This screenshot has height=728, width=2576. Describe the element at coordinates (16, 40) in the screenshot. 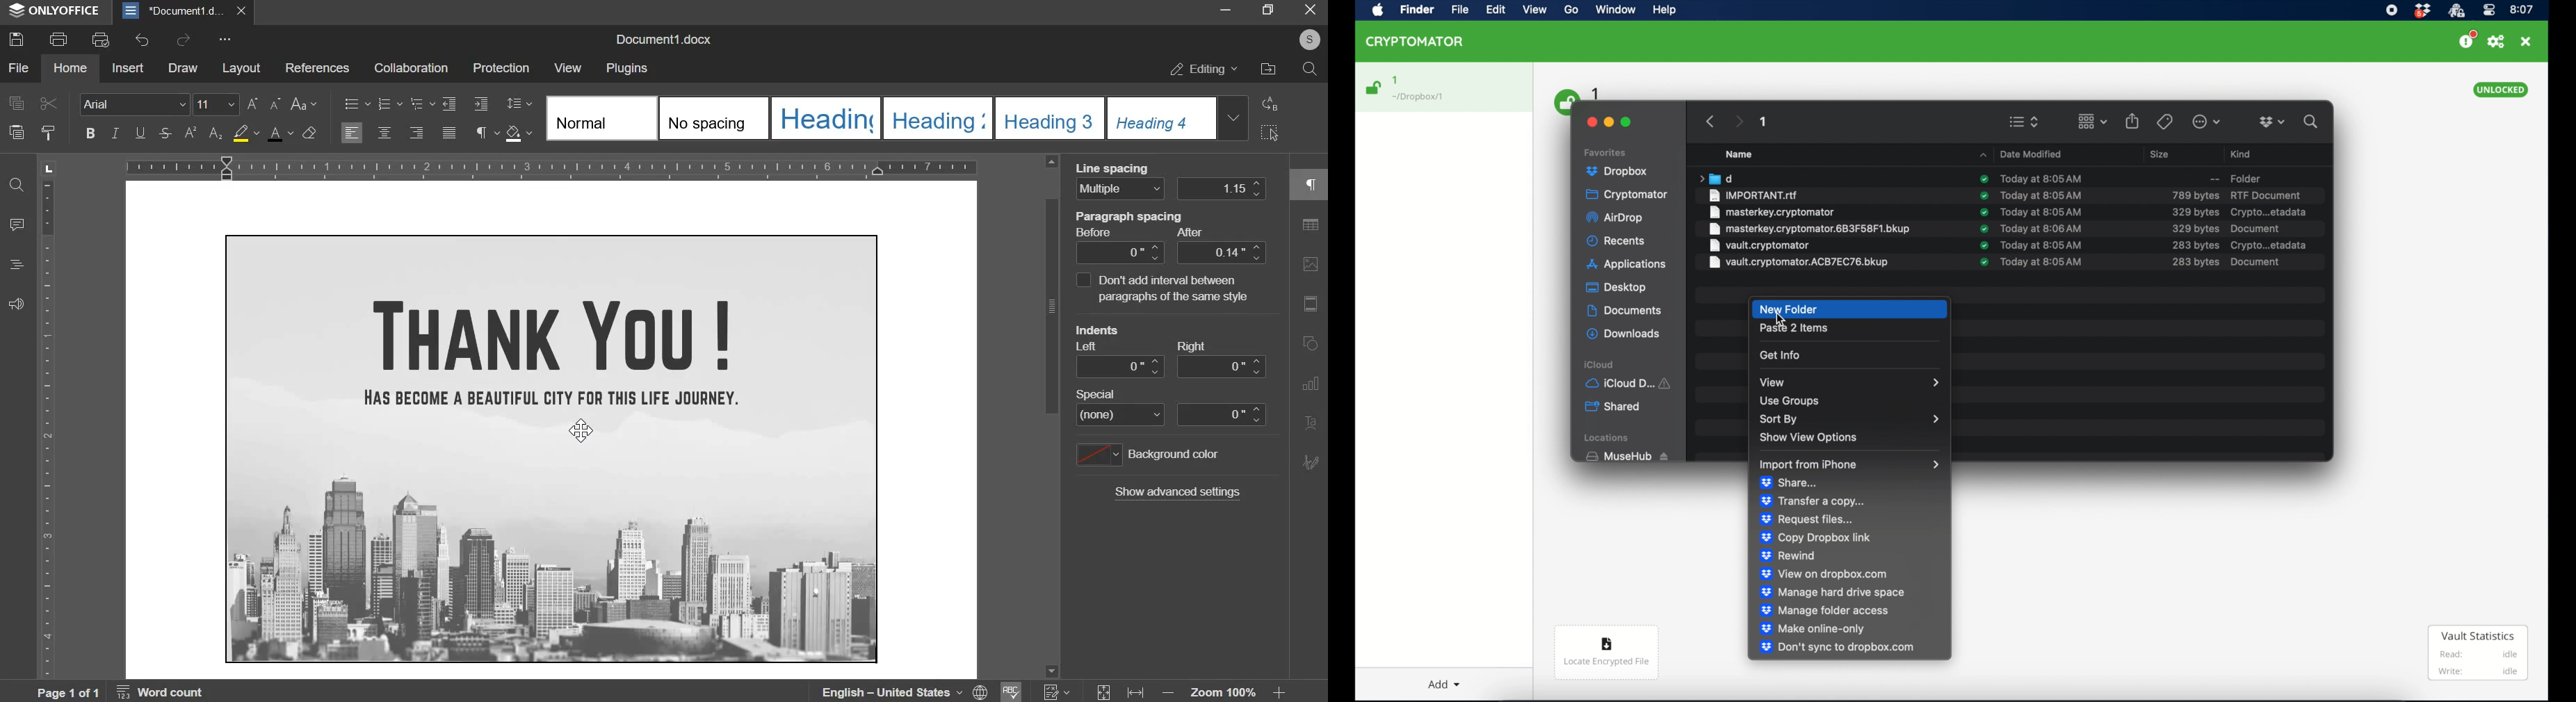

I see `save` at that location.